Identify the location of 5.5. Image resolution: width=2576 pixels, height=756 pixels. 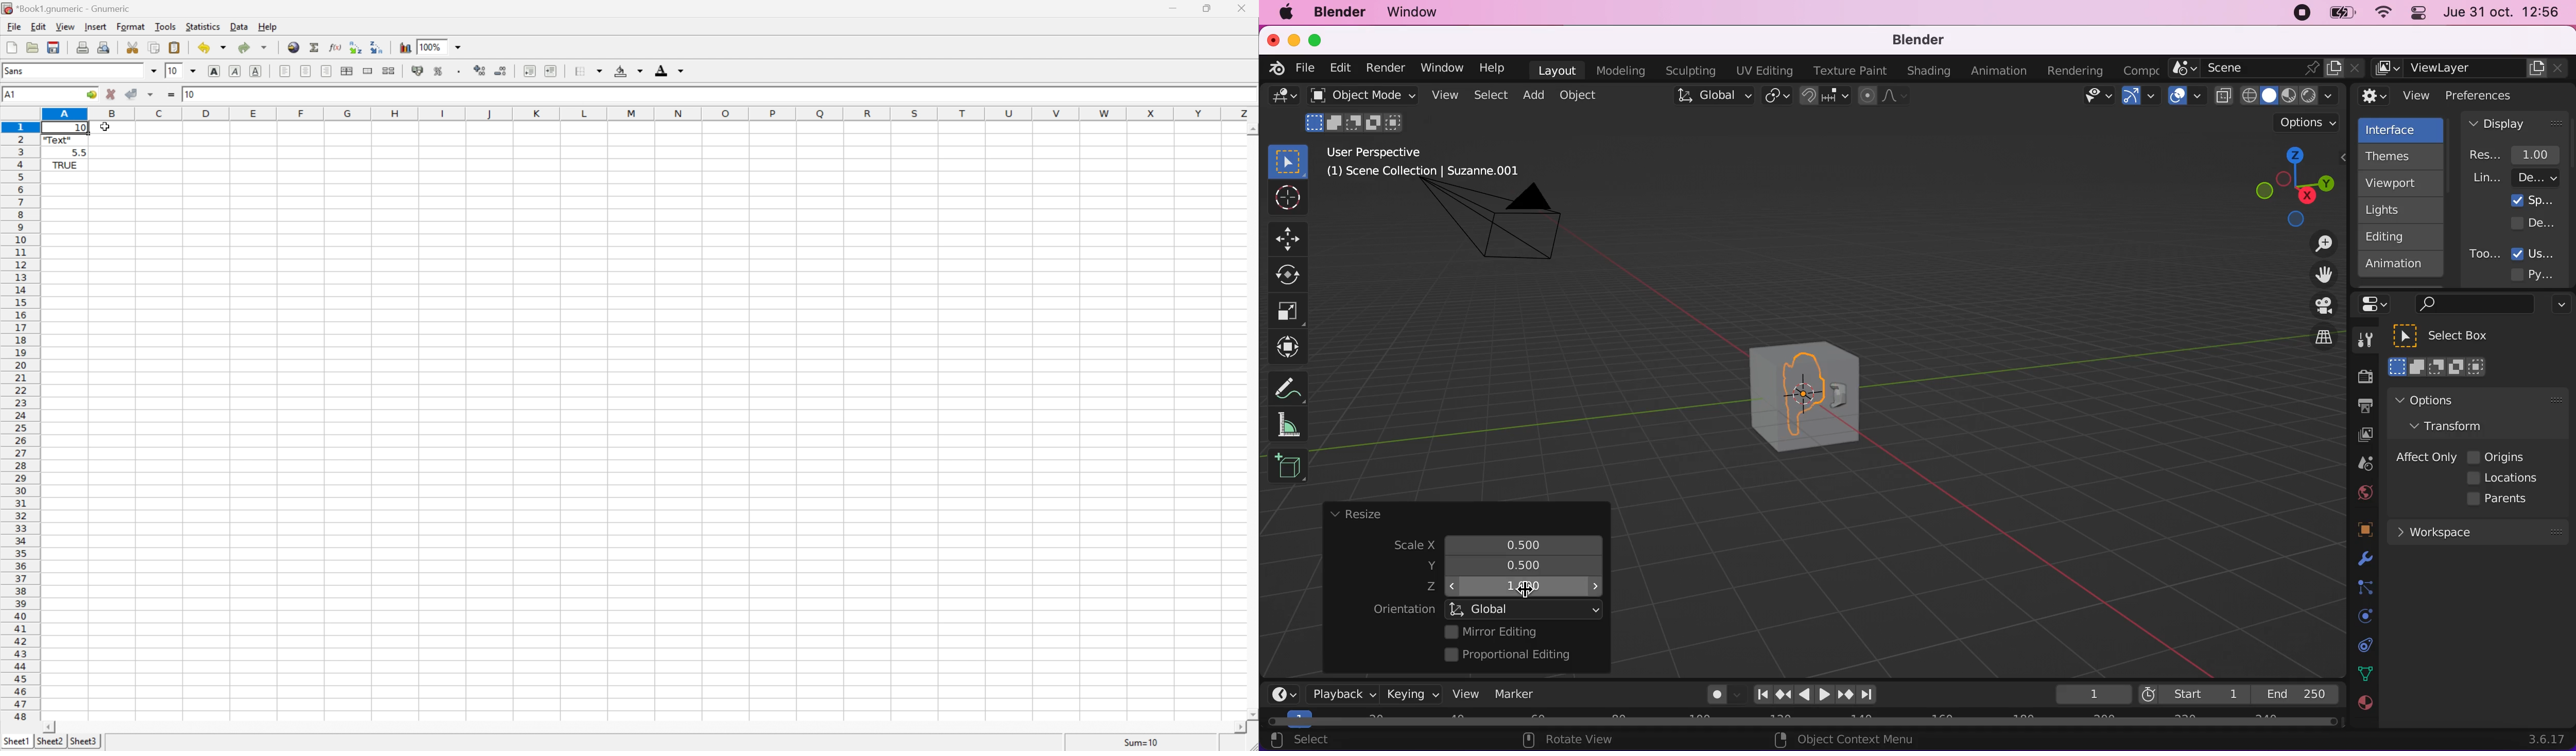
(80, 151).